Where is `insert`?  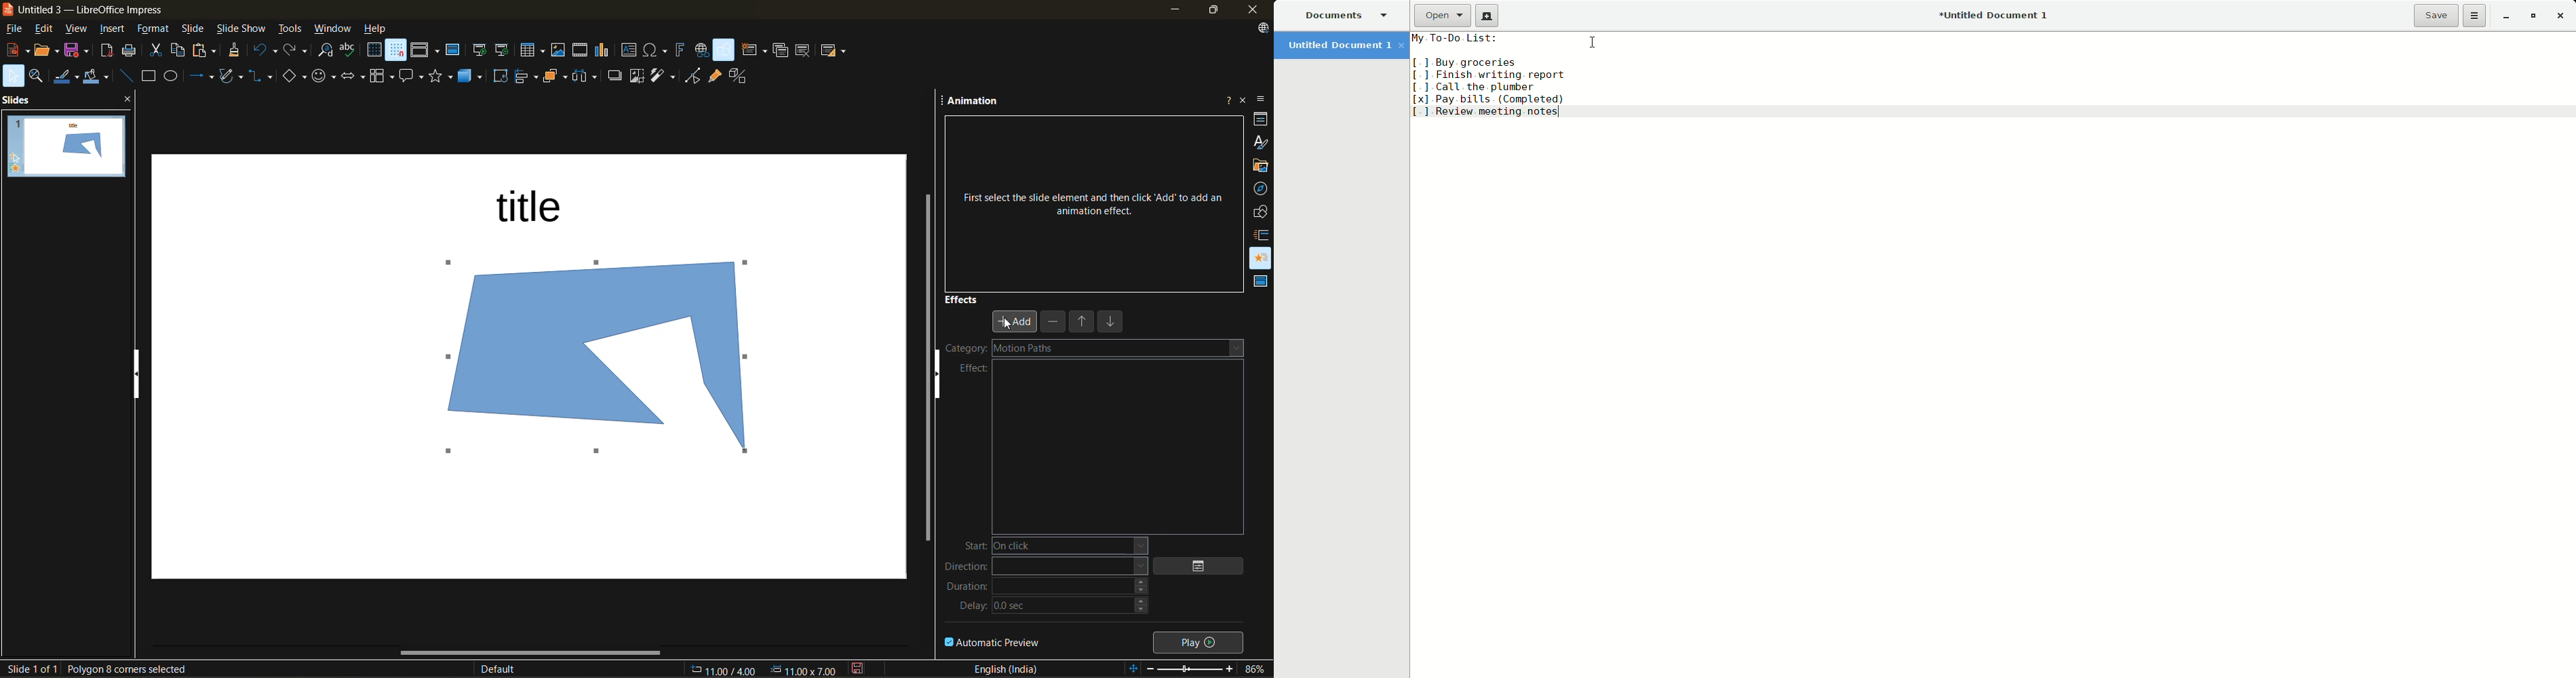 insert is located at coordinates (111, 29).